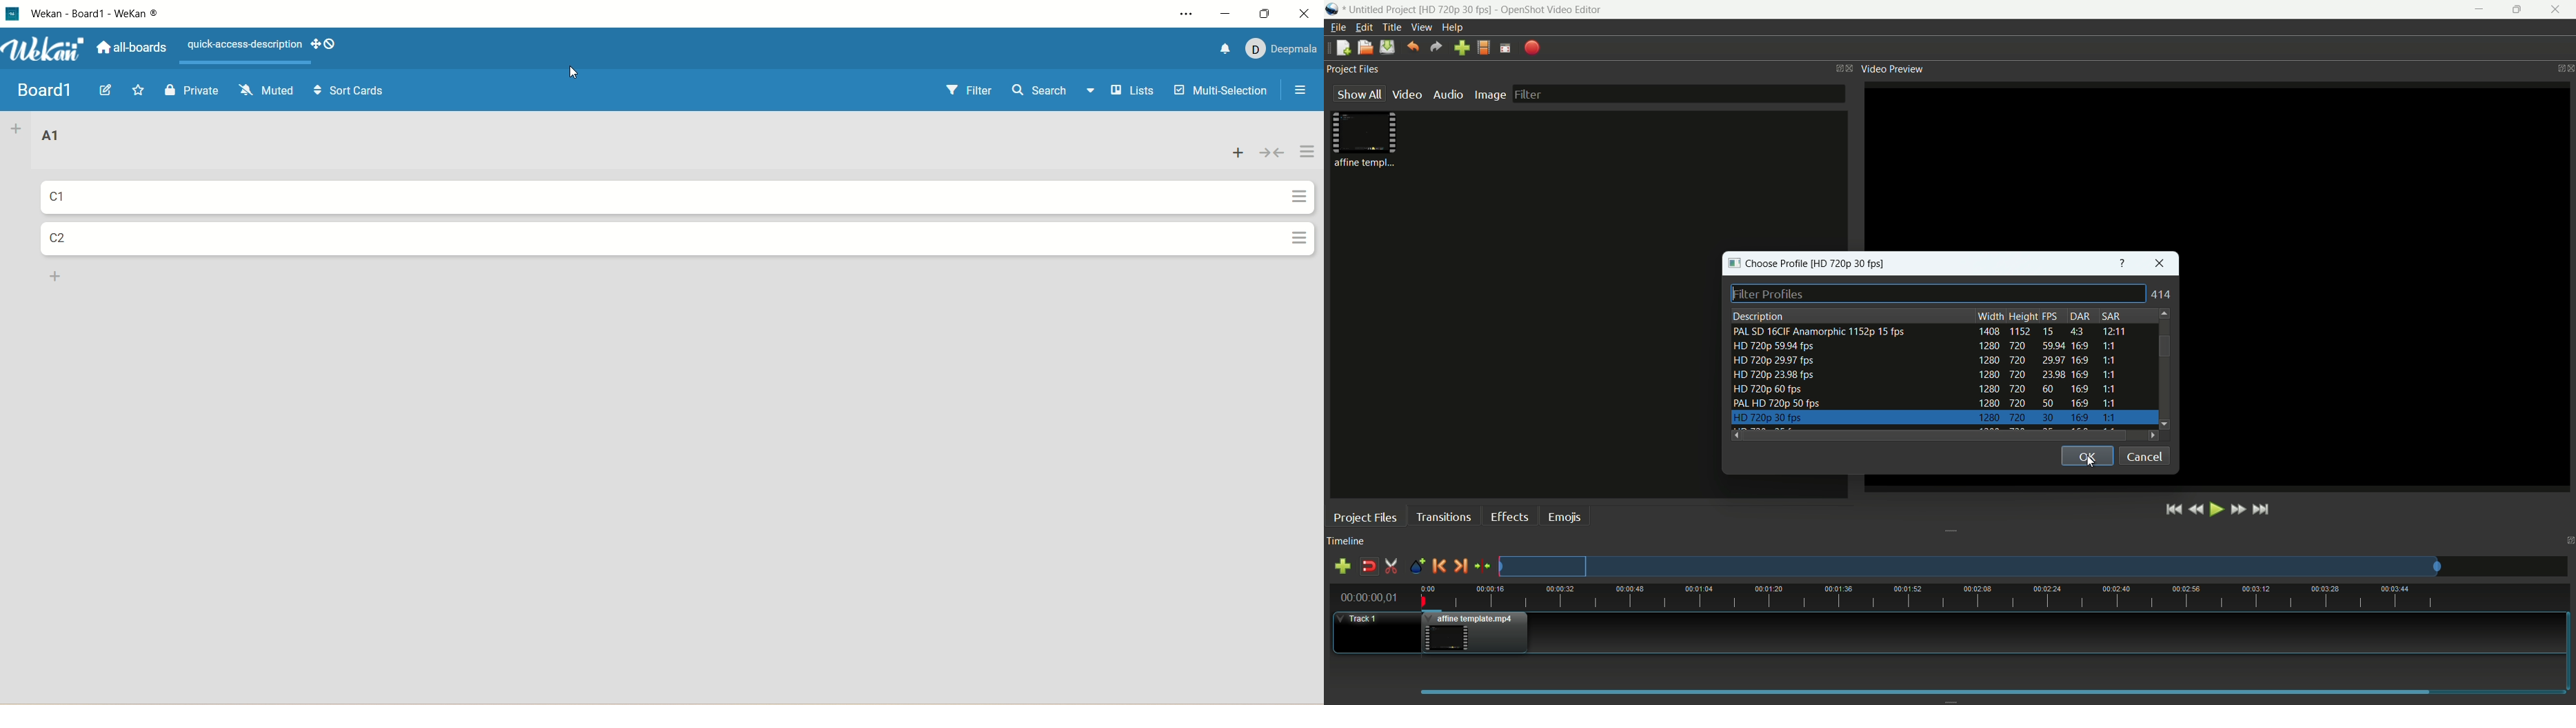  What do you see at coordinates (59, 275) in the screenshot?
I see `add` at bounding box center [59, 275].